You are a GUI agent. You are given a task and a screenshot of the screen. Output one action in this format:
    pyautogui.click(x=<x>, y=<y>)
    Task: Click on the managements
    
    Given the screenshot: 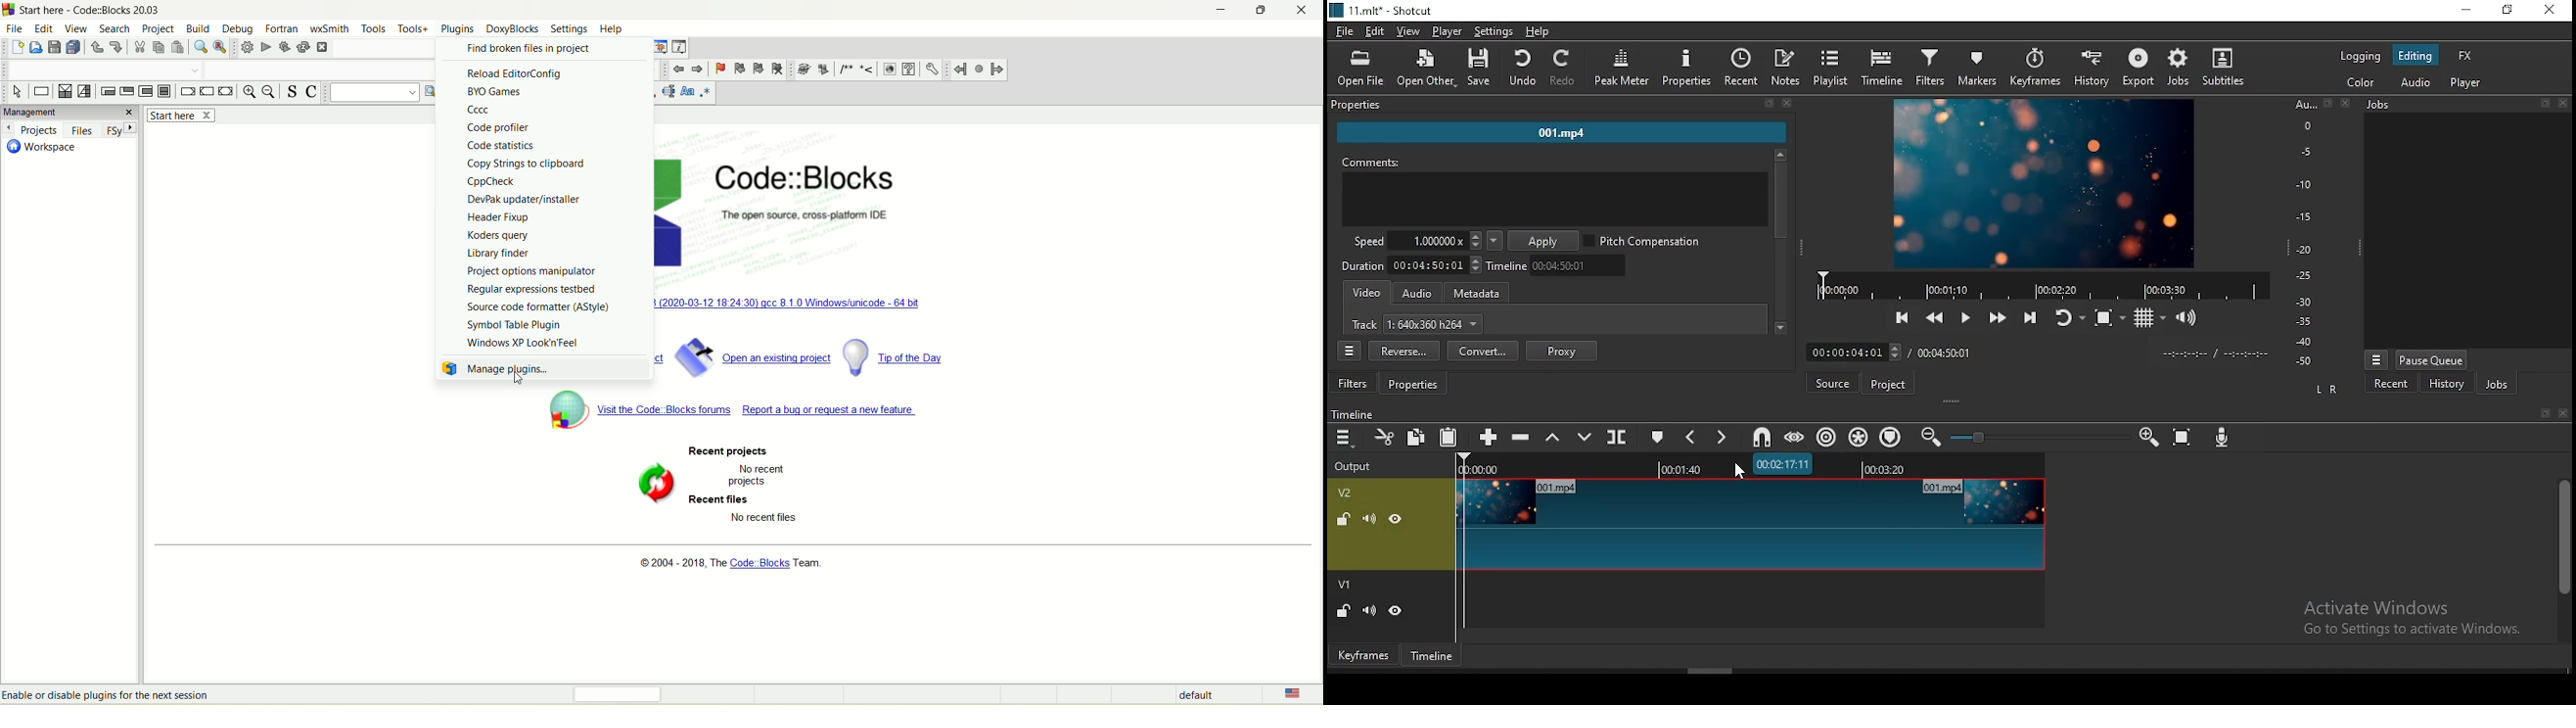 What is the action you would take?
    pyautogui.click(x=69, y=112)
    